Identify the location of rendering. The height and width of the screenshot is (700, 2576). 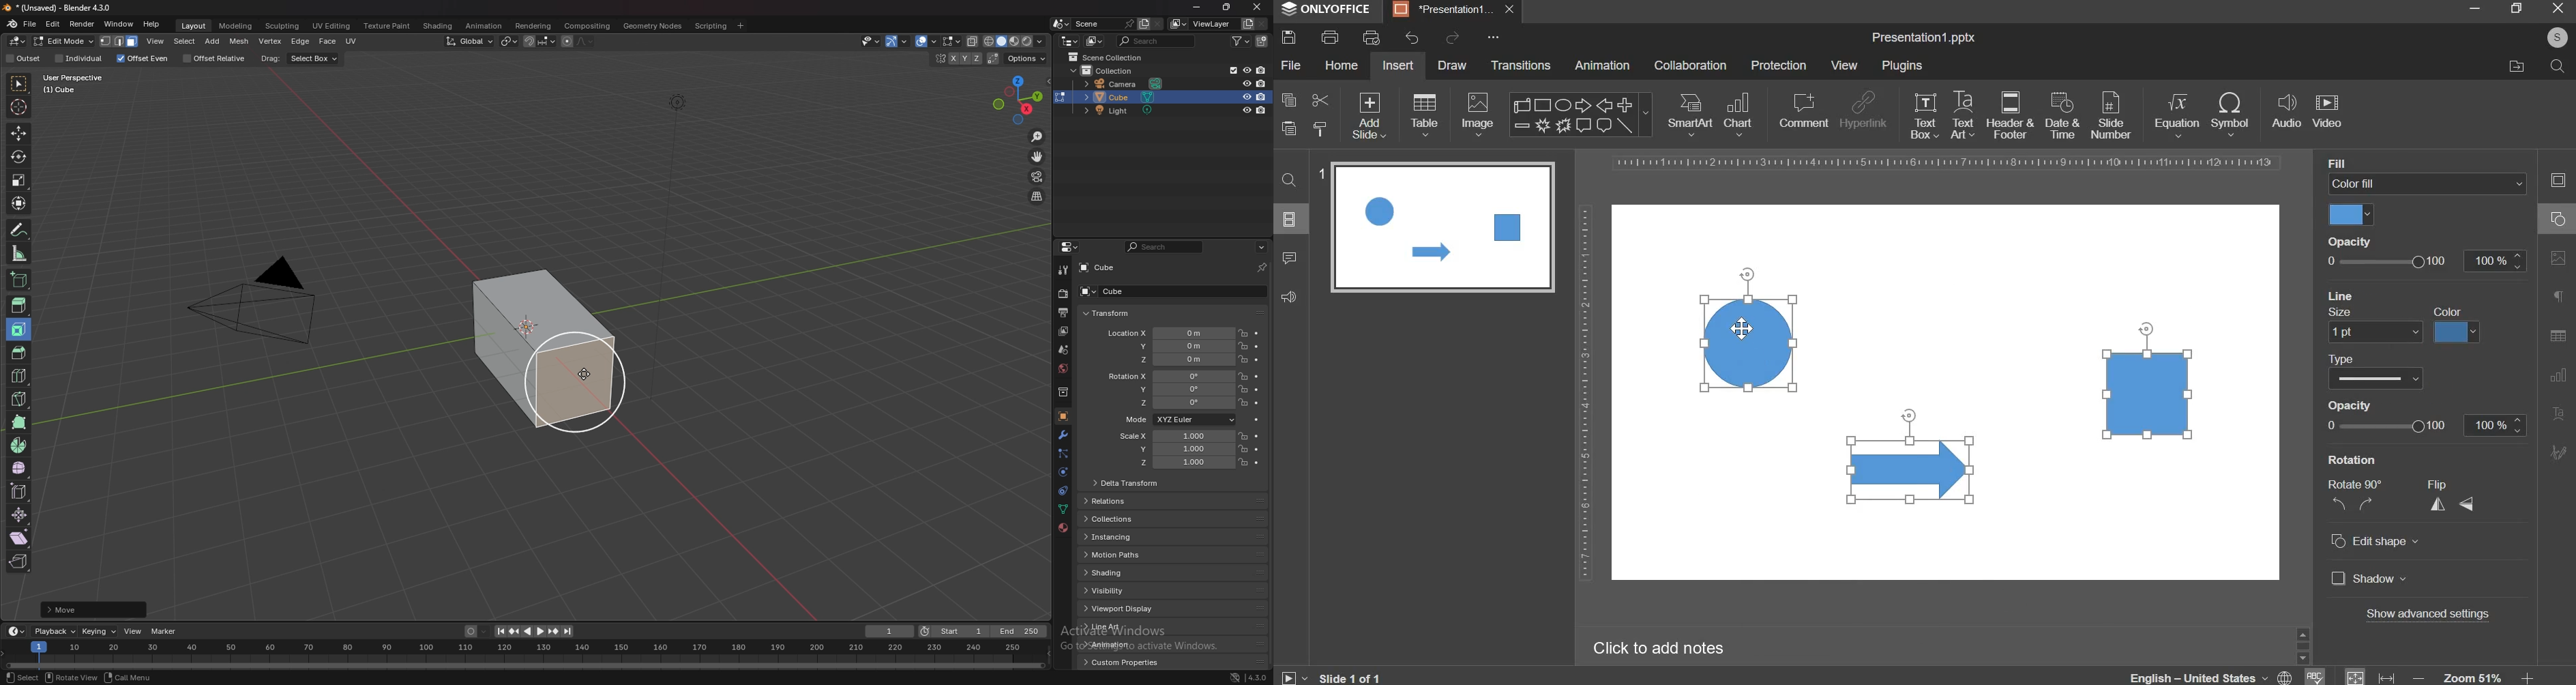
(535, 27).